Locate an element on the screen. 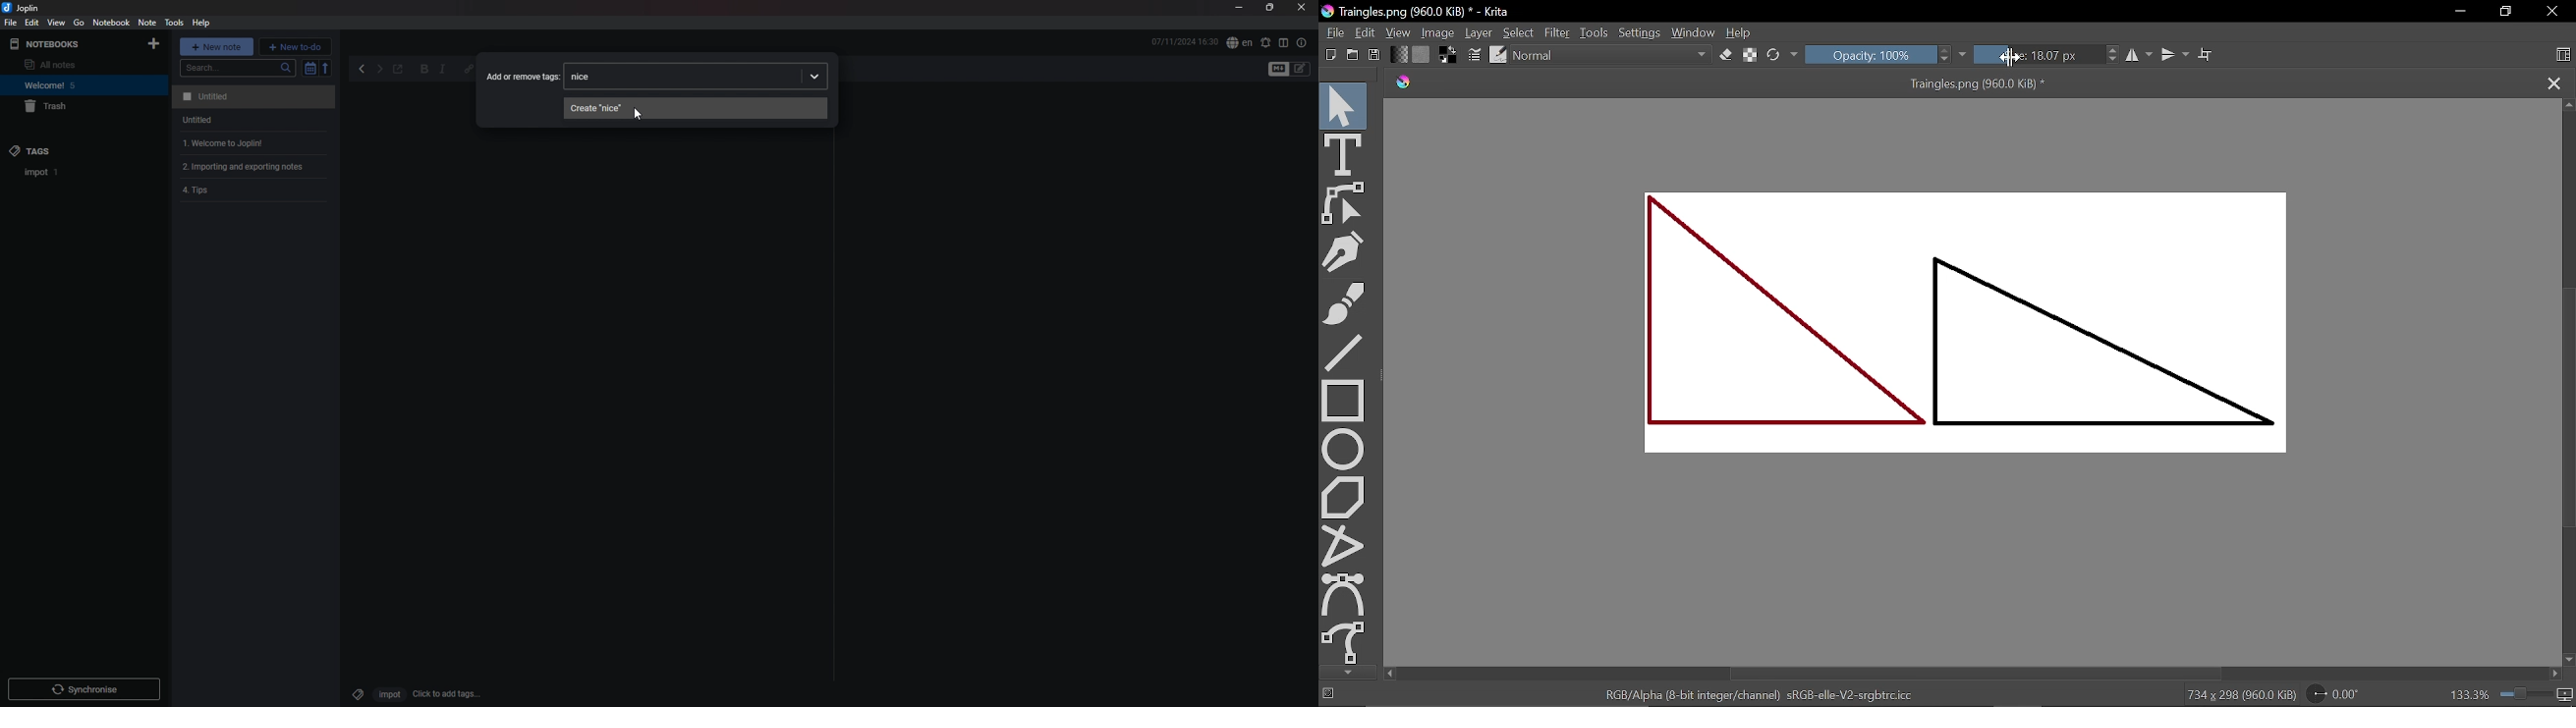  Rotation is located at coordinates (2333, 692).